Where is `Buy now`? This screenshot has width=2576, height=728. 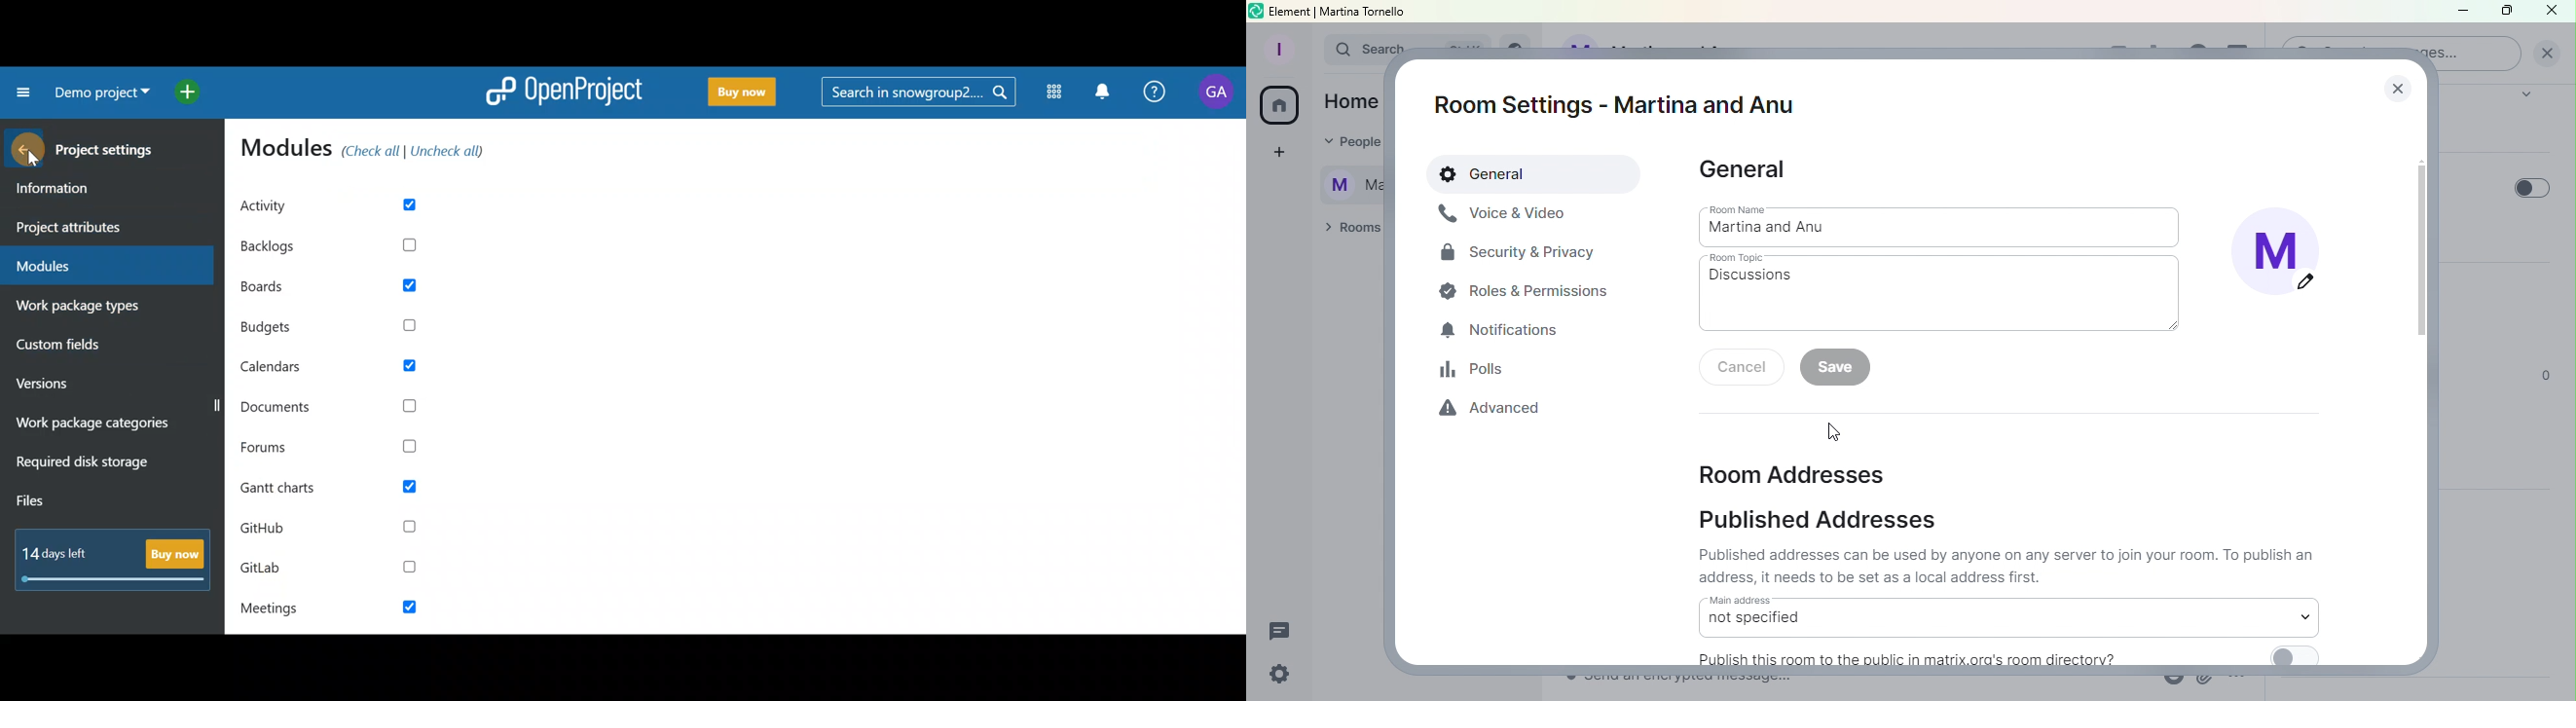 Buy now is located at coordinates (744, 94).